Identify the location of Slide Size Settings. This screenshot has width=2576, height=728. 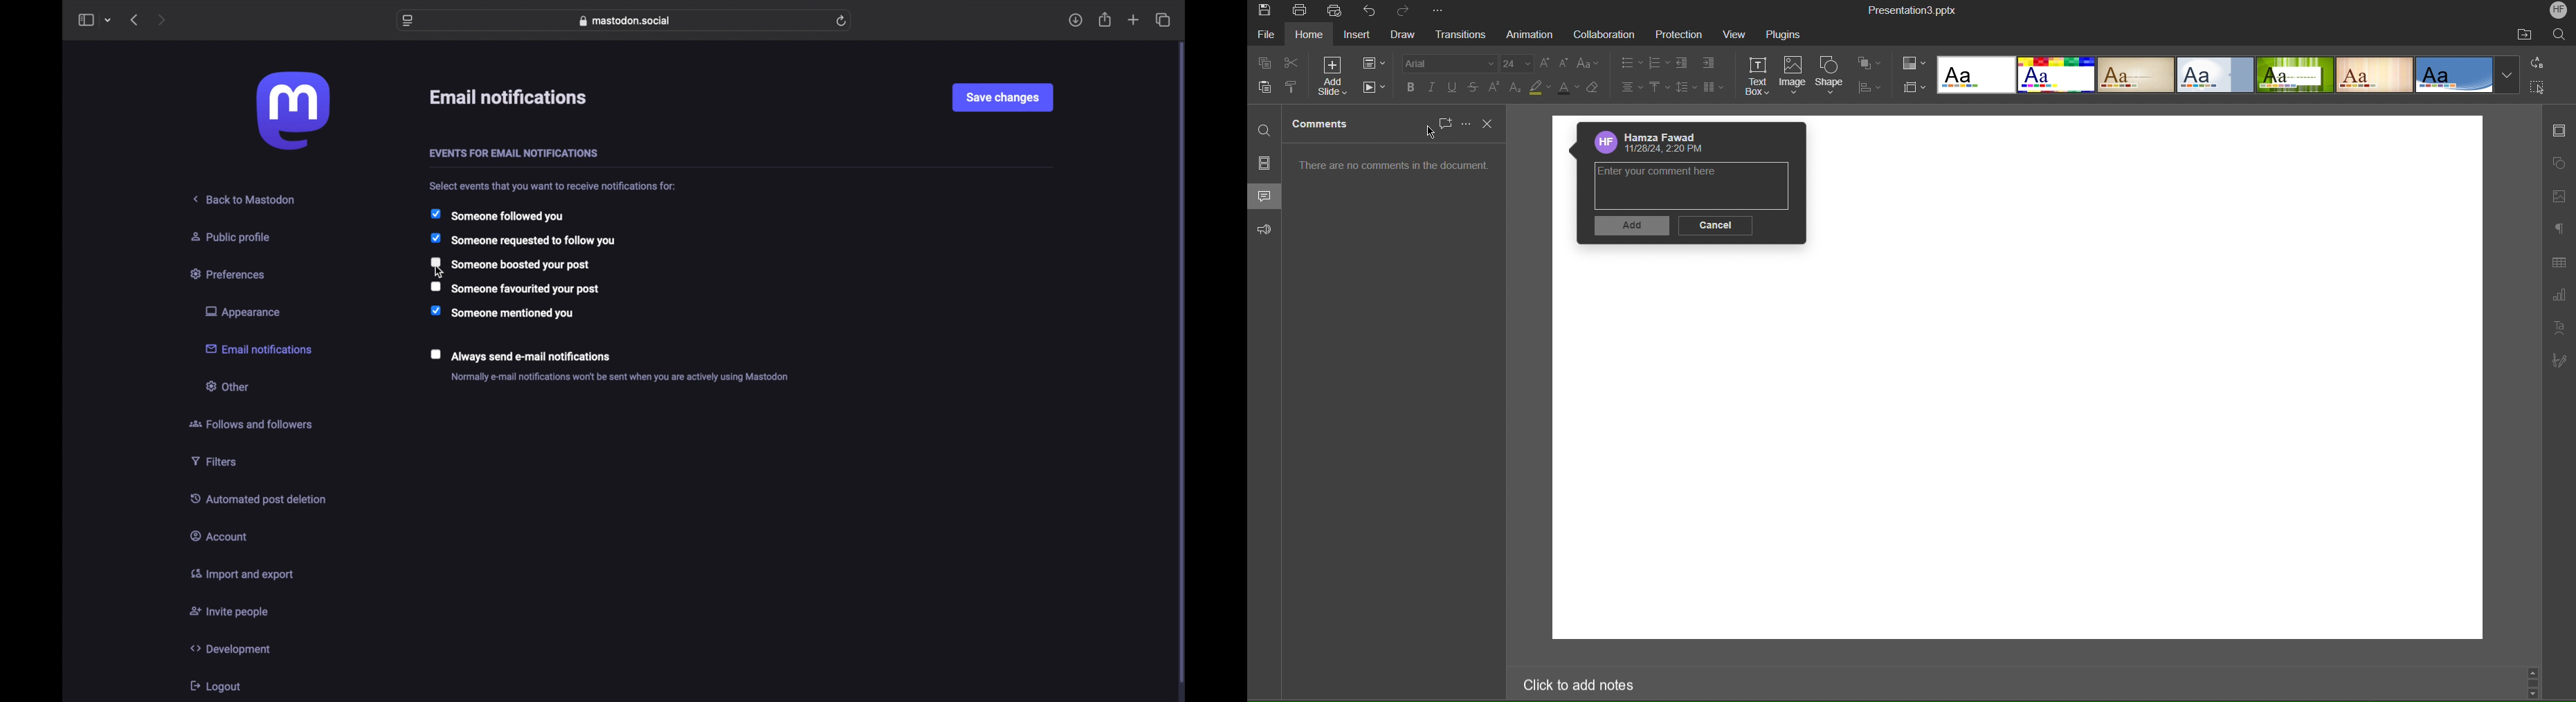
(1914, 88).